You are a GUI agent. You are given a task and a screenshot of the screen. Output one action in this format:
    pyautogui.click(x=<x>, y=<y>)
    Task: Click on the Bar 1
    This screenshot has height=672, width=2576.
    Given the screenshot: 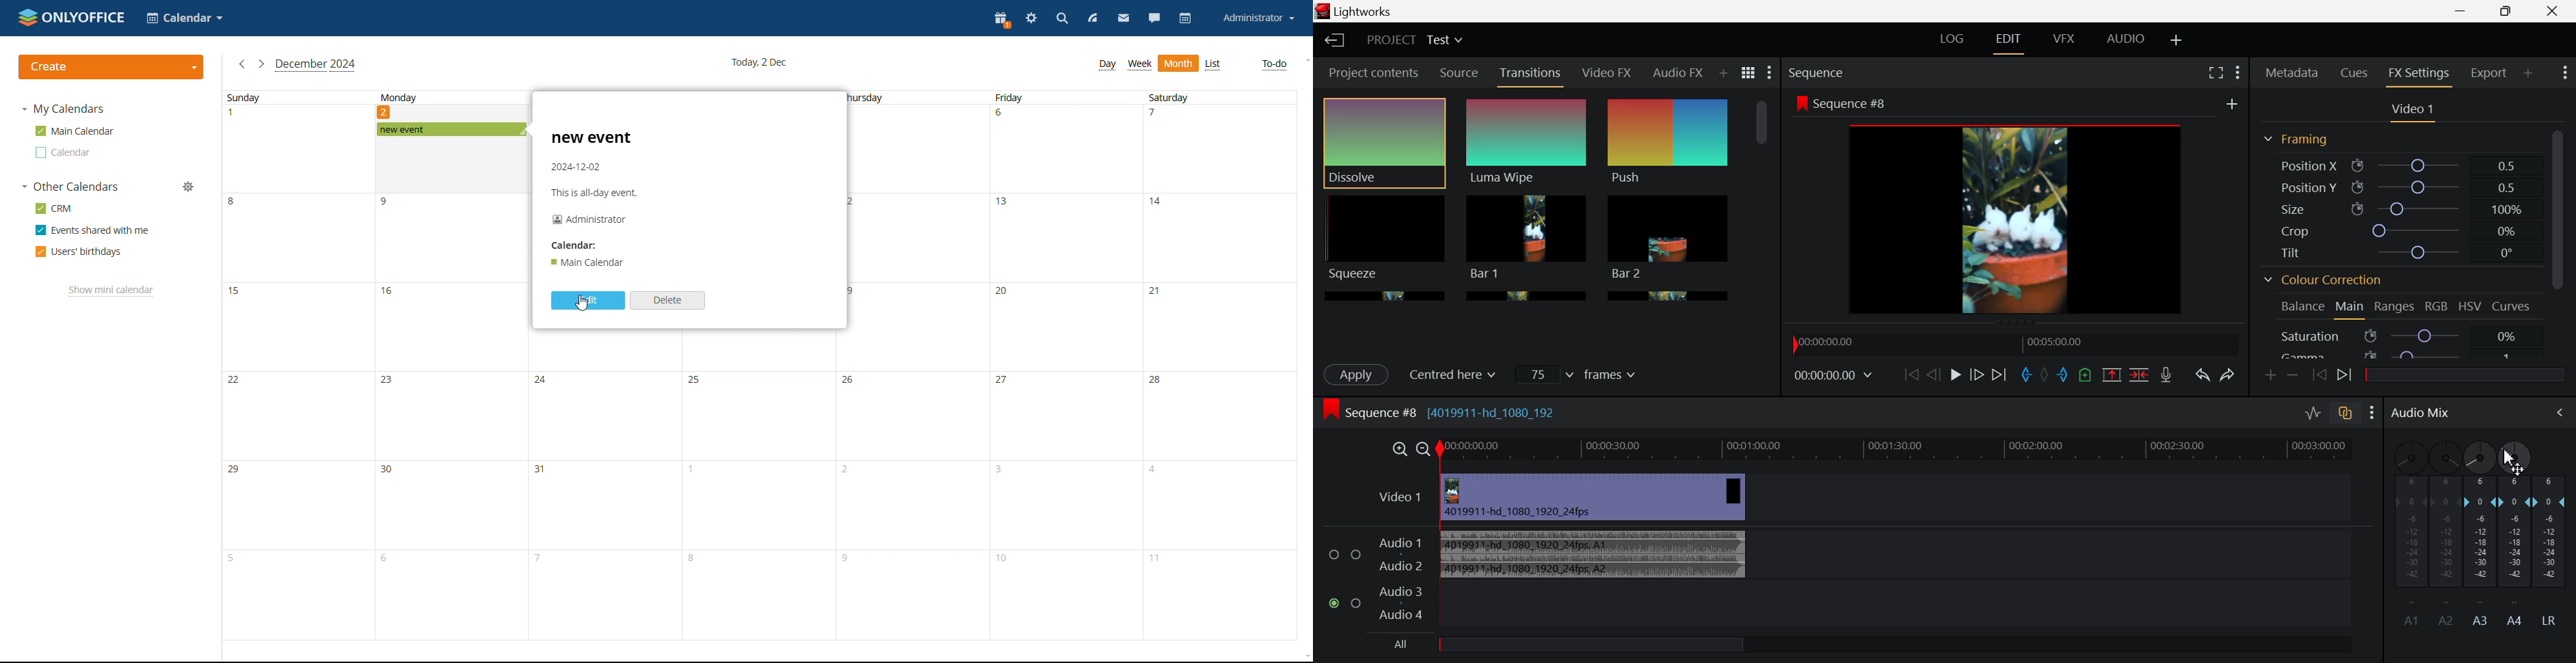 What is the action you would take?
    pyautogui.click(x=1668, y=237)
    